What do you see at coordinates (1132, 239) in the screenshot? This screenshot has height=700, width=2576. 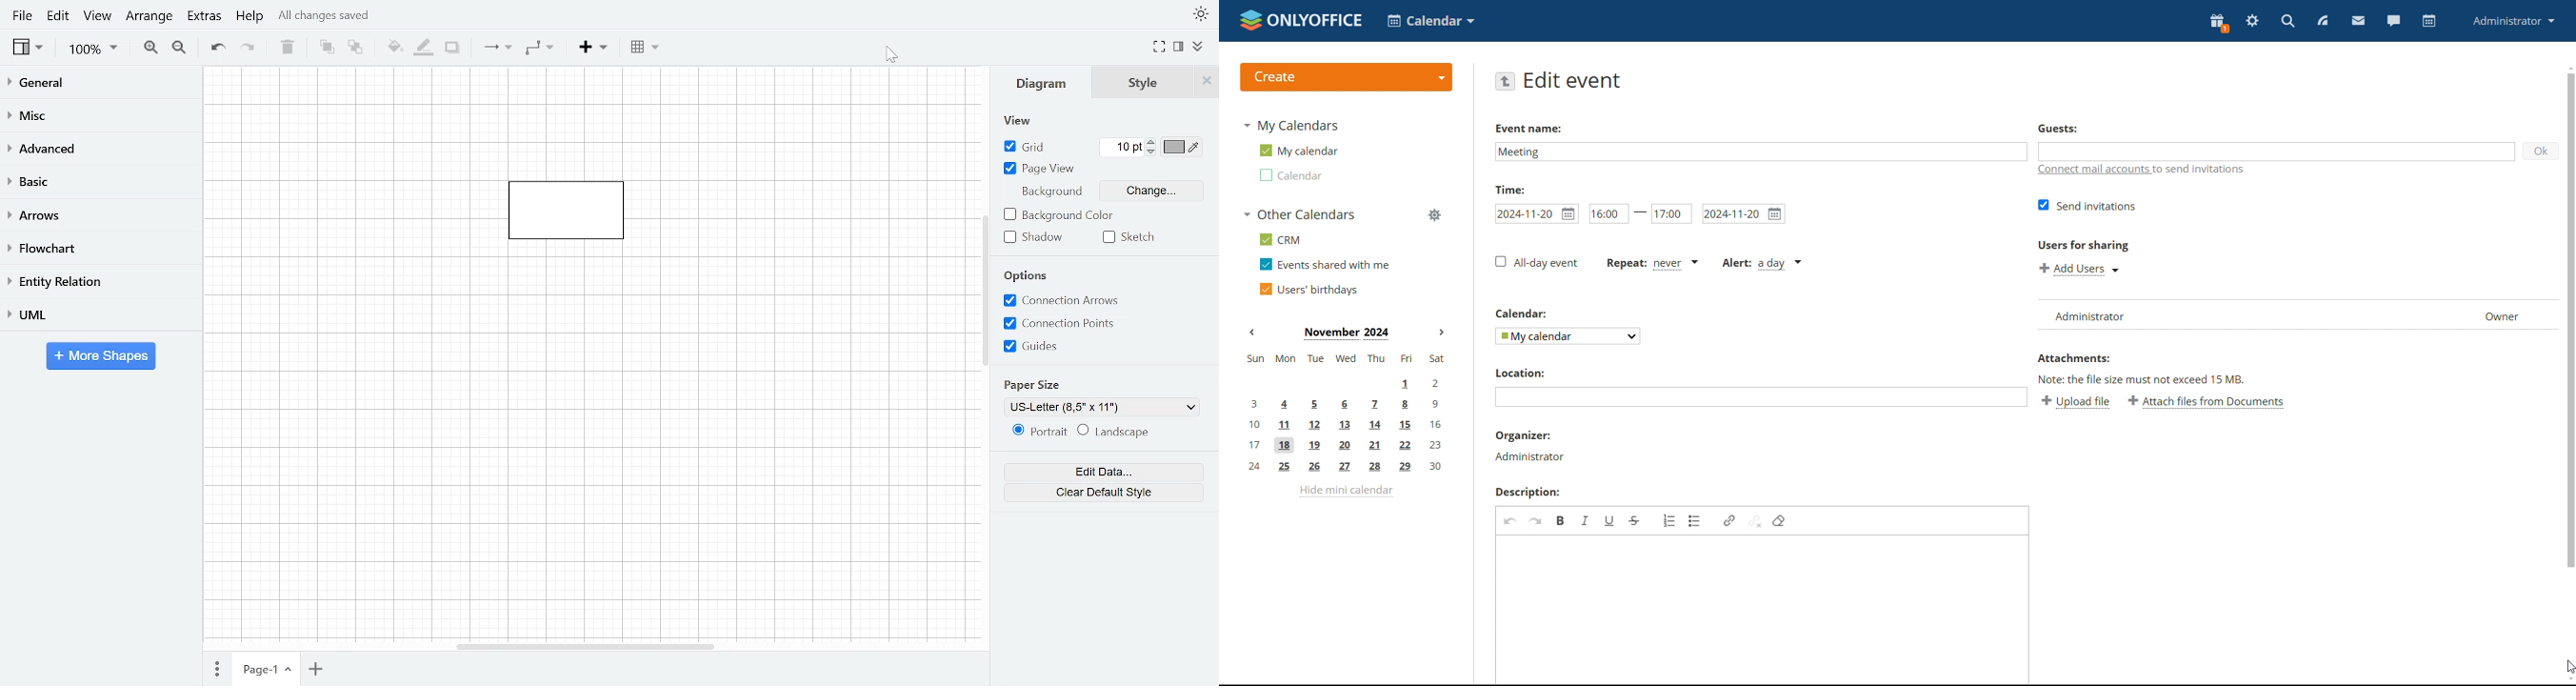 I see `Sketch` at bounding box center [1132, 239].